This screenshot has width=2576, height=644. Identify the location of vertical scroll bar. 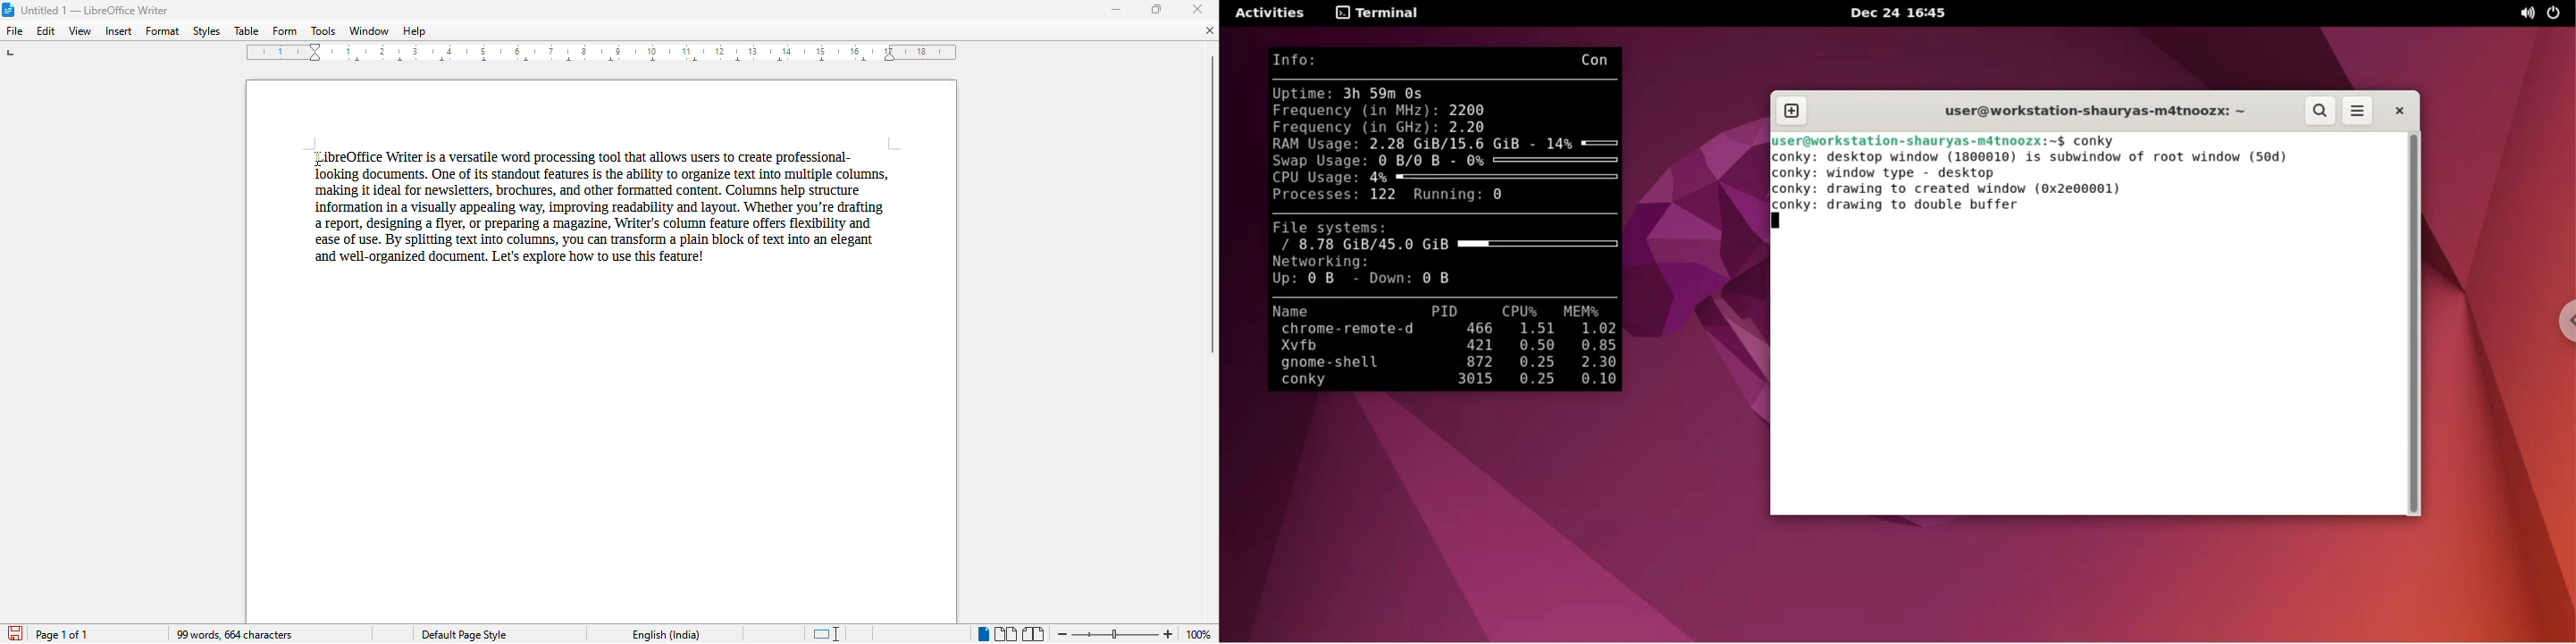
(1212, 204).